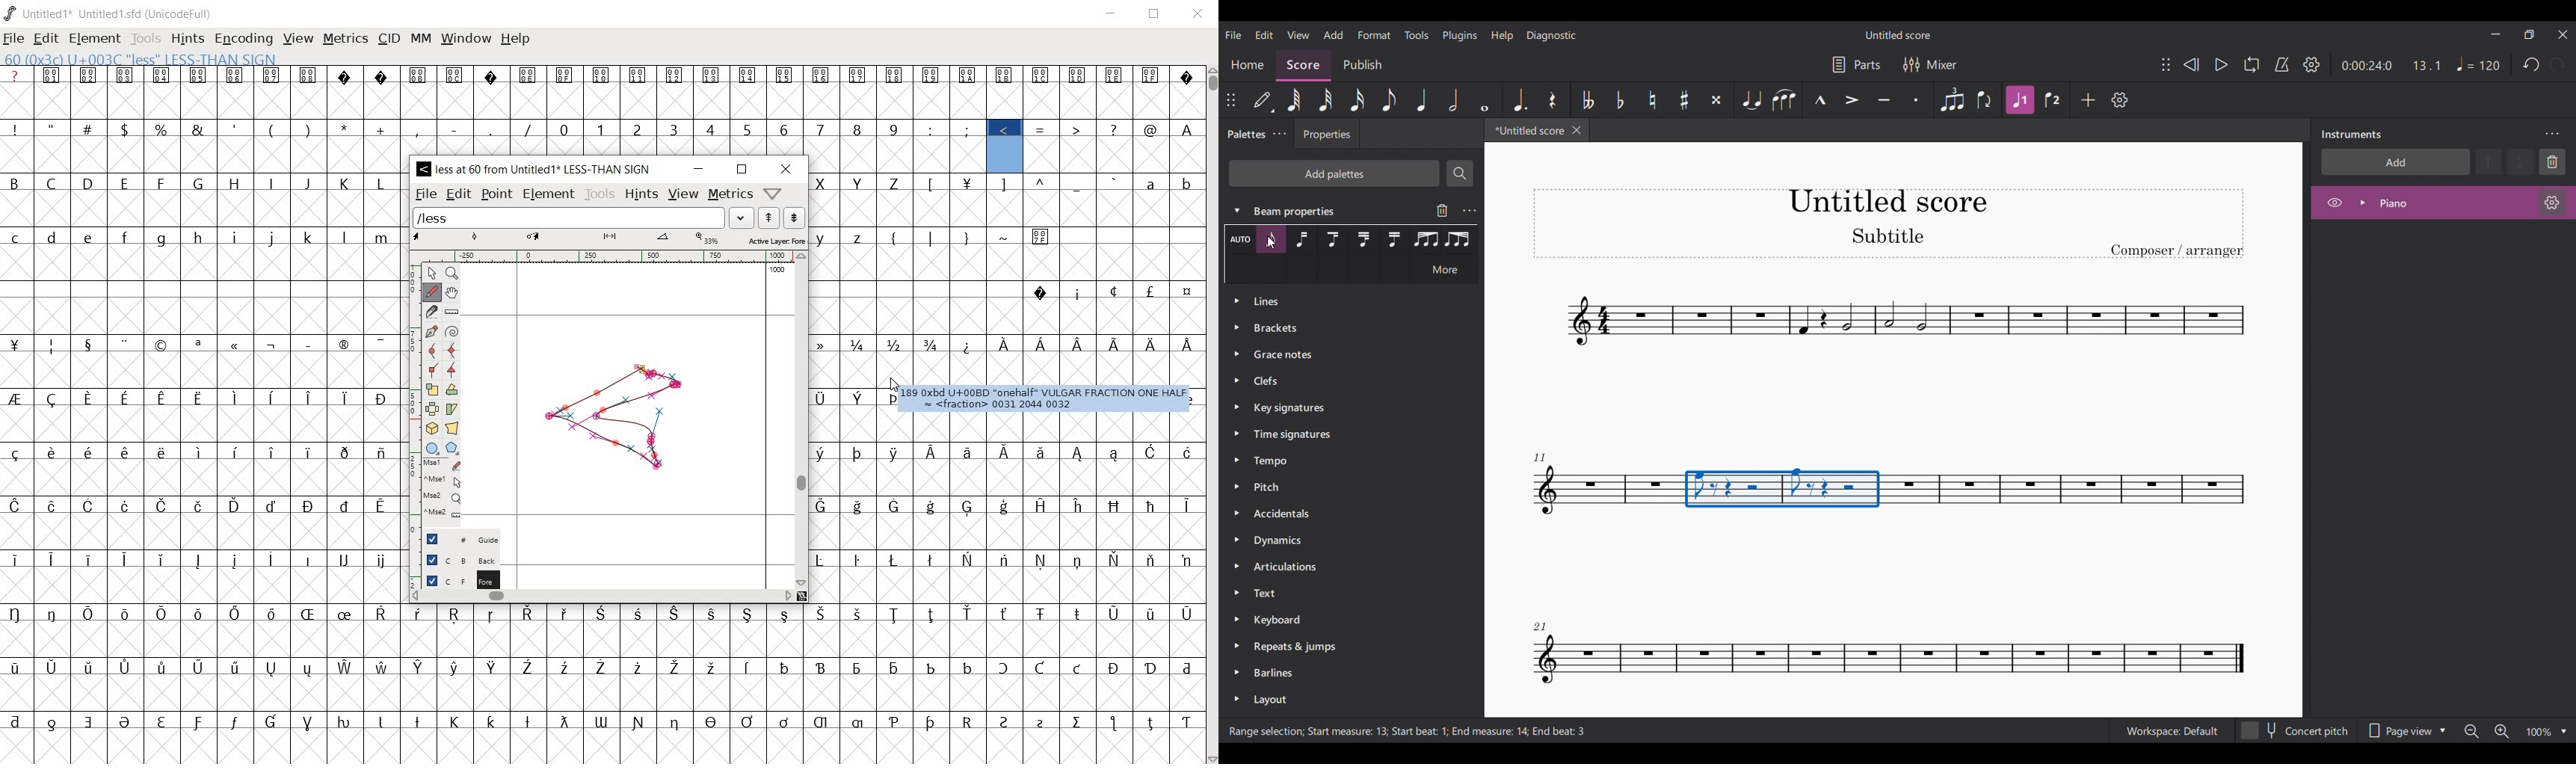  I want to click on 16th note, so click(1356, 100).